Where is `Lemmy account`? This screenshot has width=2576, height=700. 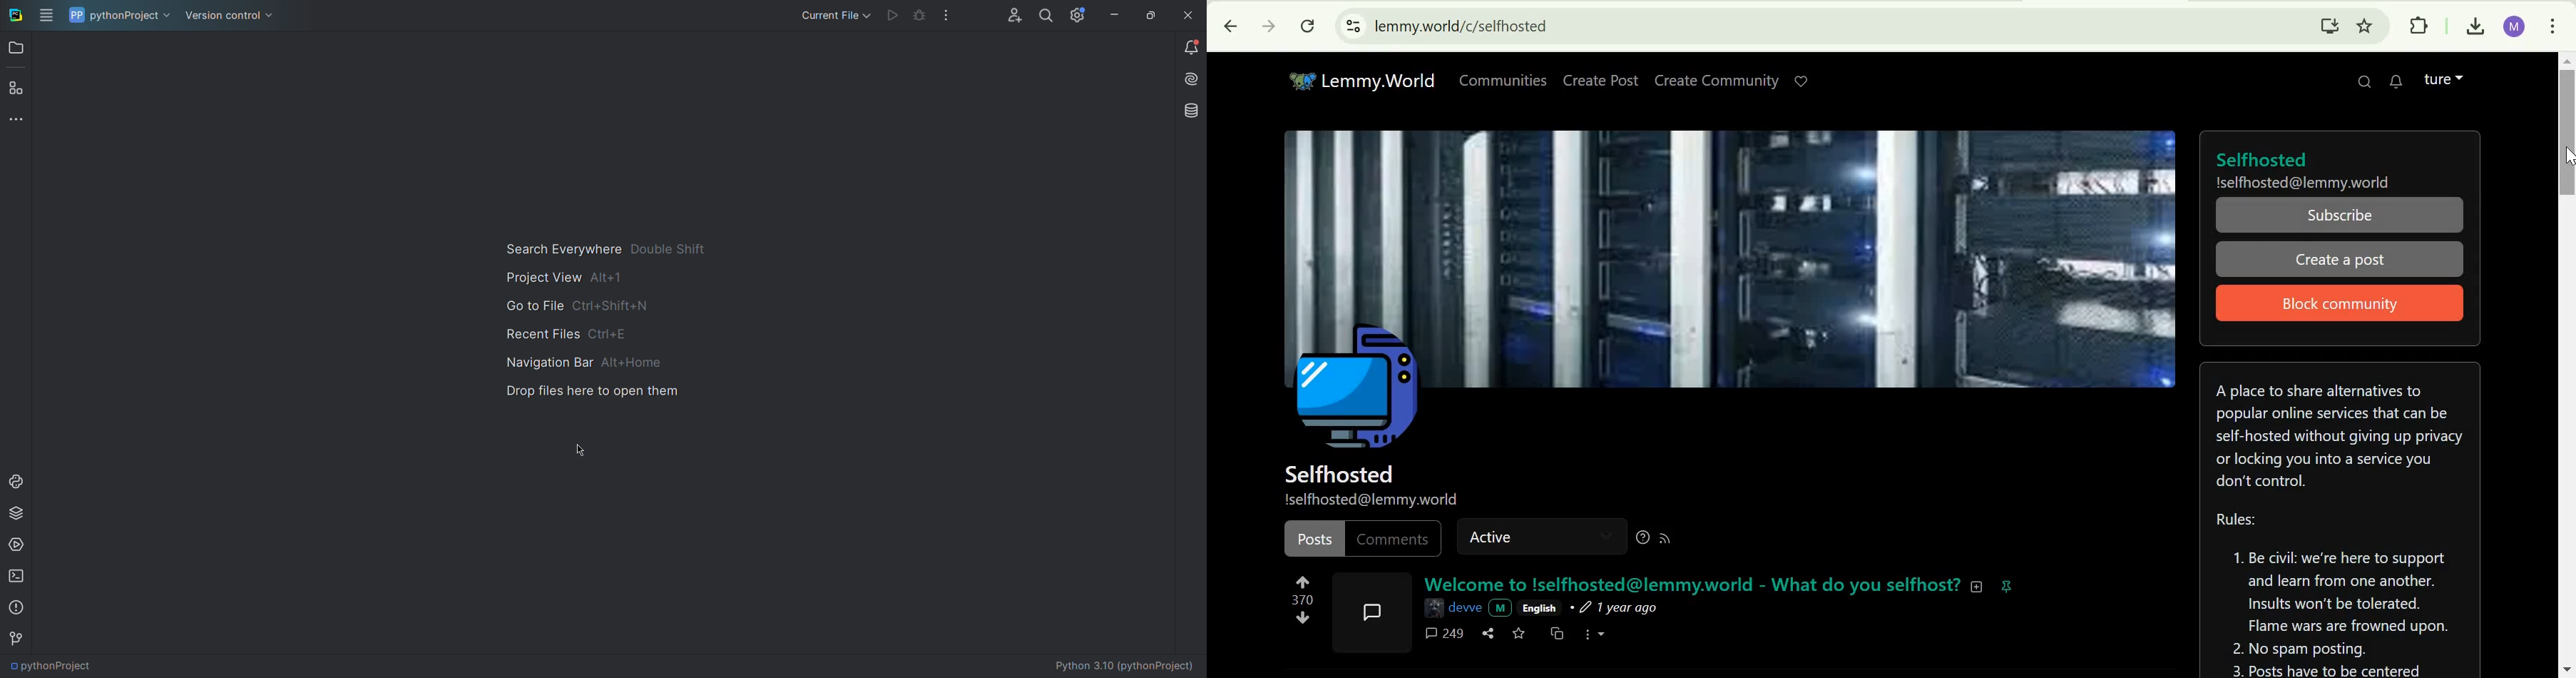 Lemmy account is located at coordinates (2443, 79).